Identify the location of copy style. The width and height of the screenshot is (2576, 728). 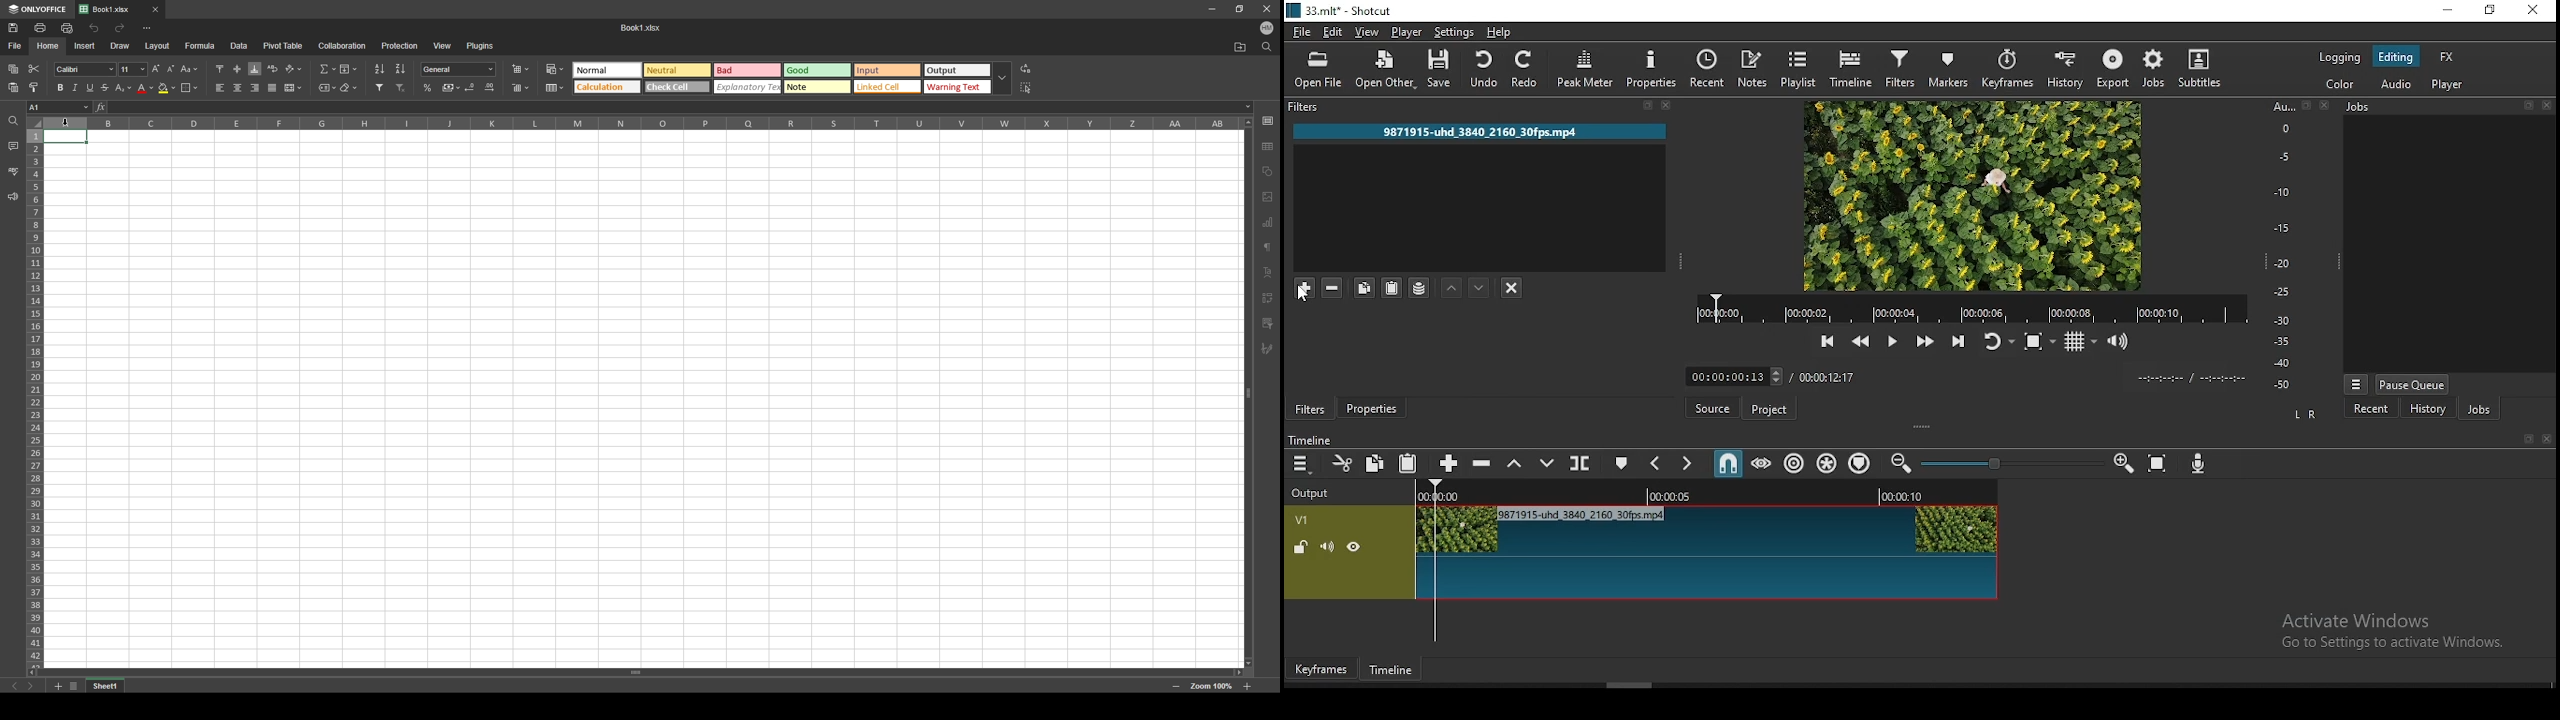
(33, 87).